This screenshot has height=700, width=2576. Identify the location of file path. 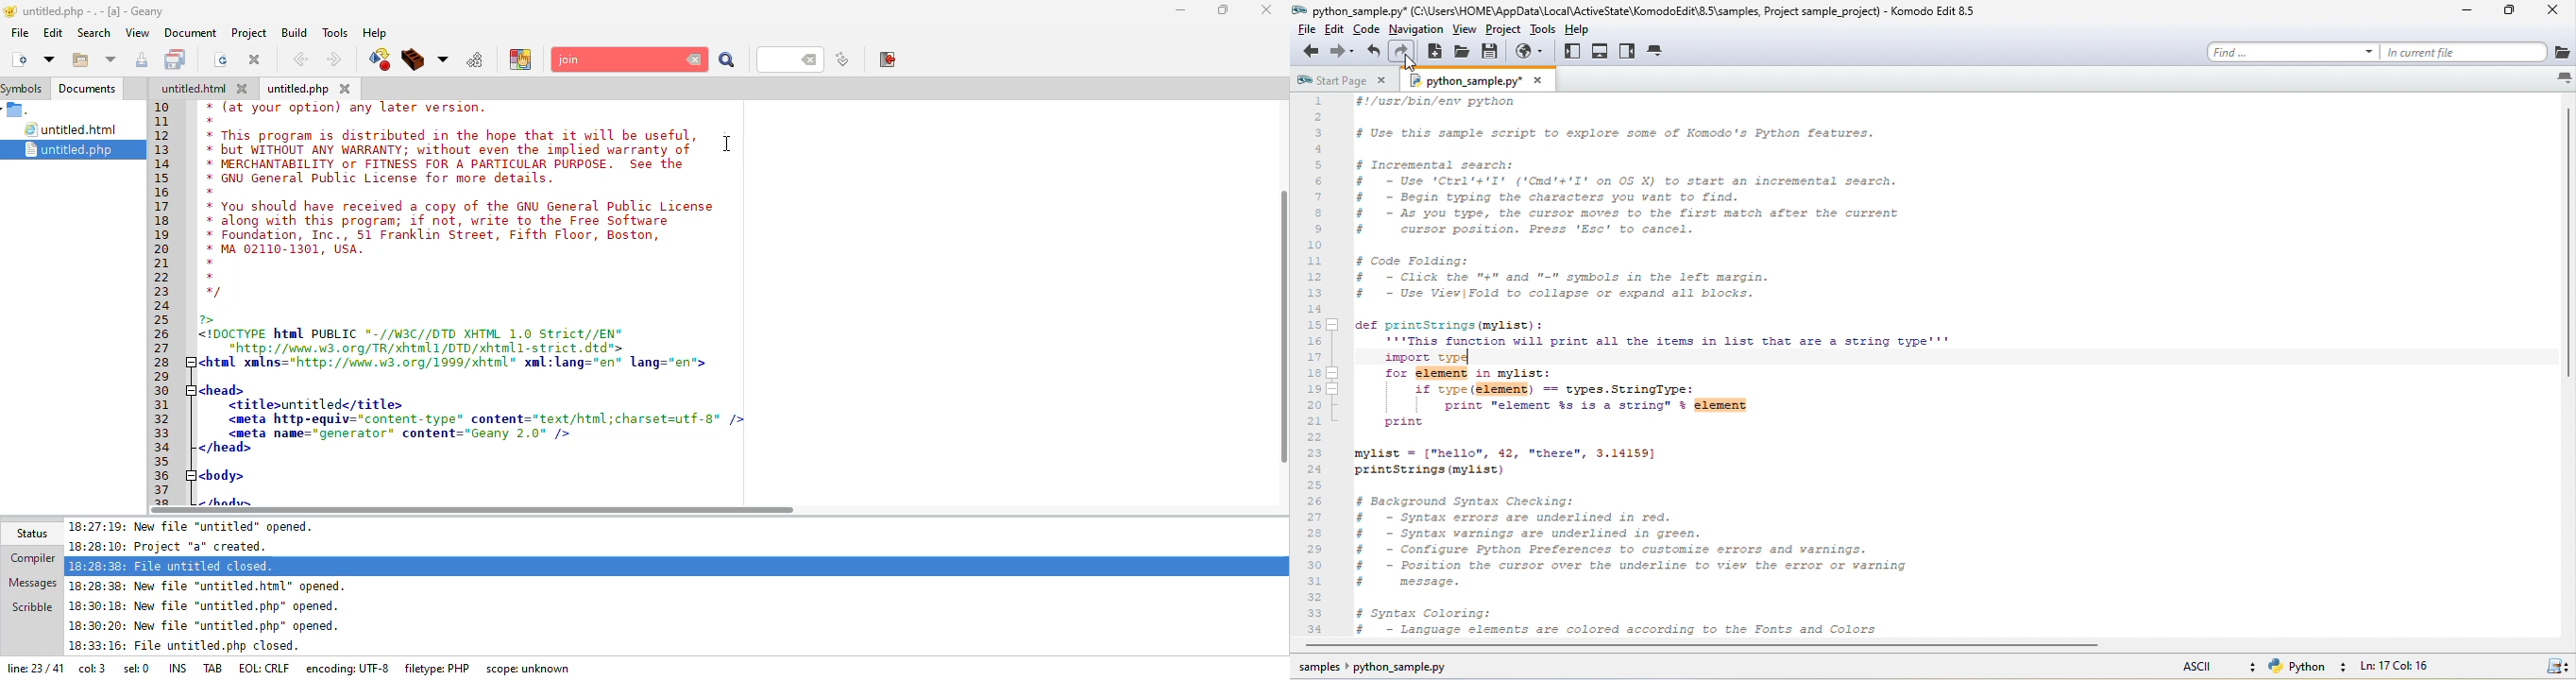
(1388, 668).